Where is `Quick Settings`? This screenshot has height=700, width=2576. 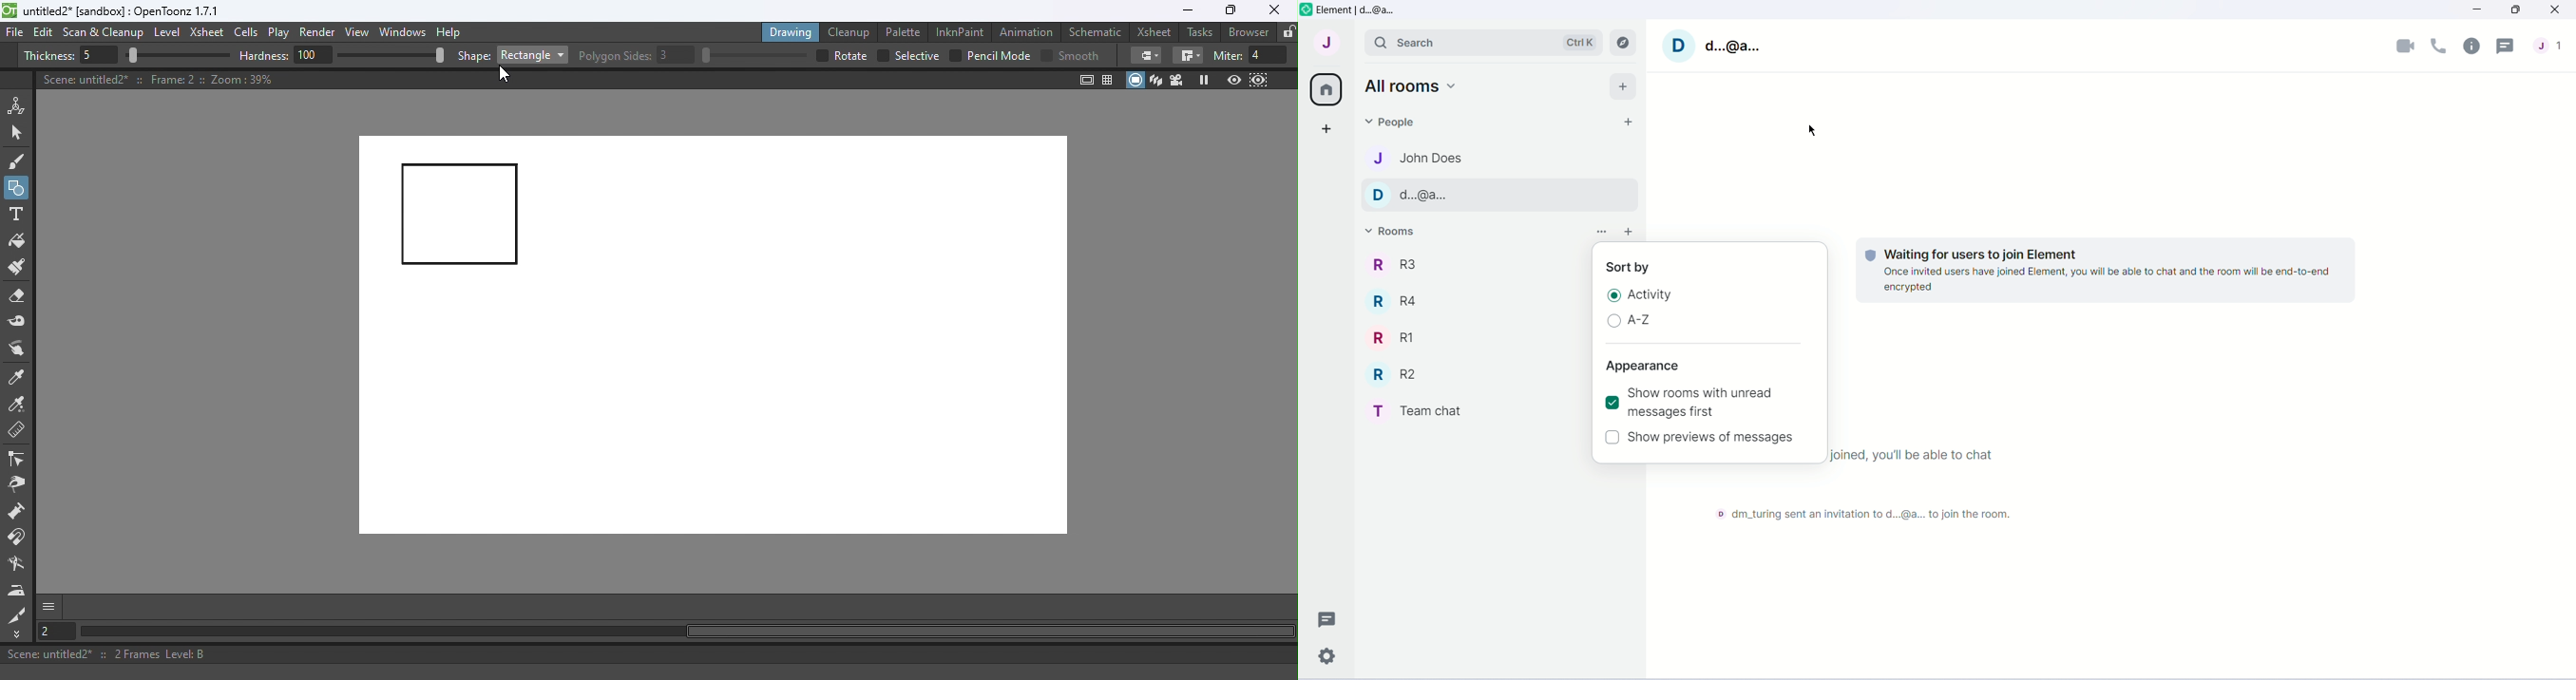
Quick Settings is located at coordinates (1329, 653).